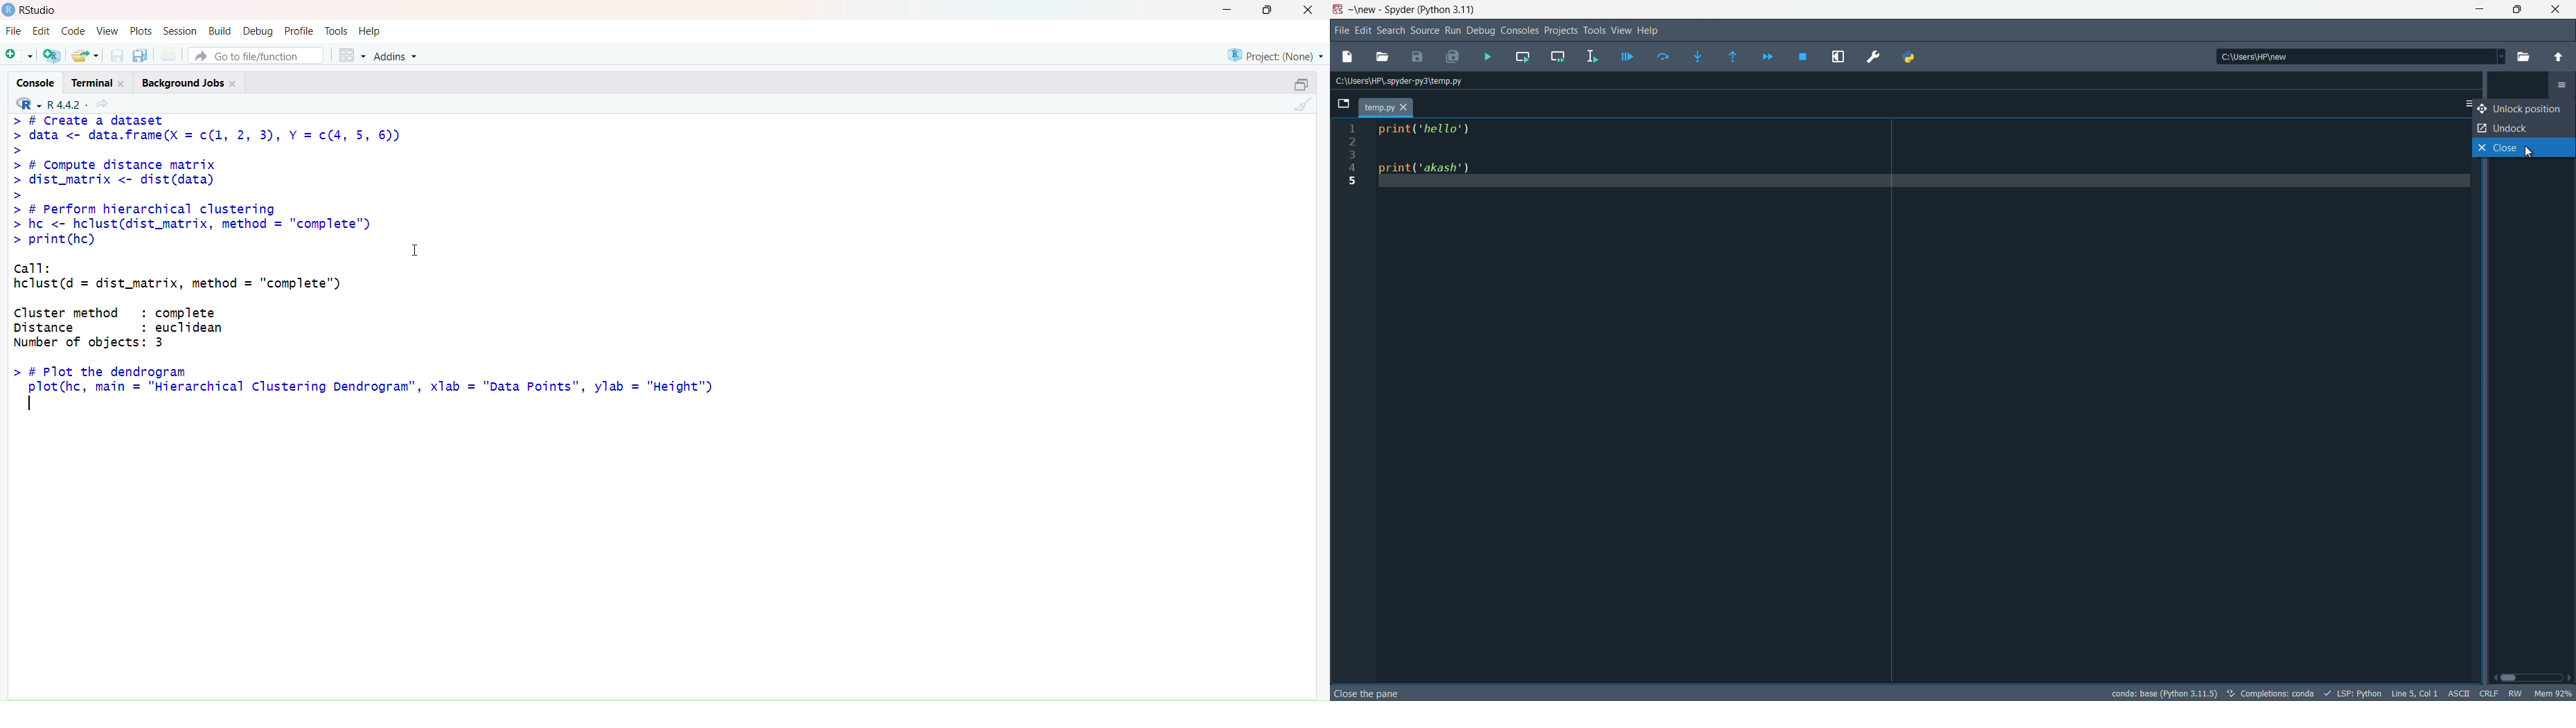 The image size is (2576, 728). What do you see at coordinates (1521, 56) in the screenshot?
I see `run current cell` at bounding box center [1521, 56].